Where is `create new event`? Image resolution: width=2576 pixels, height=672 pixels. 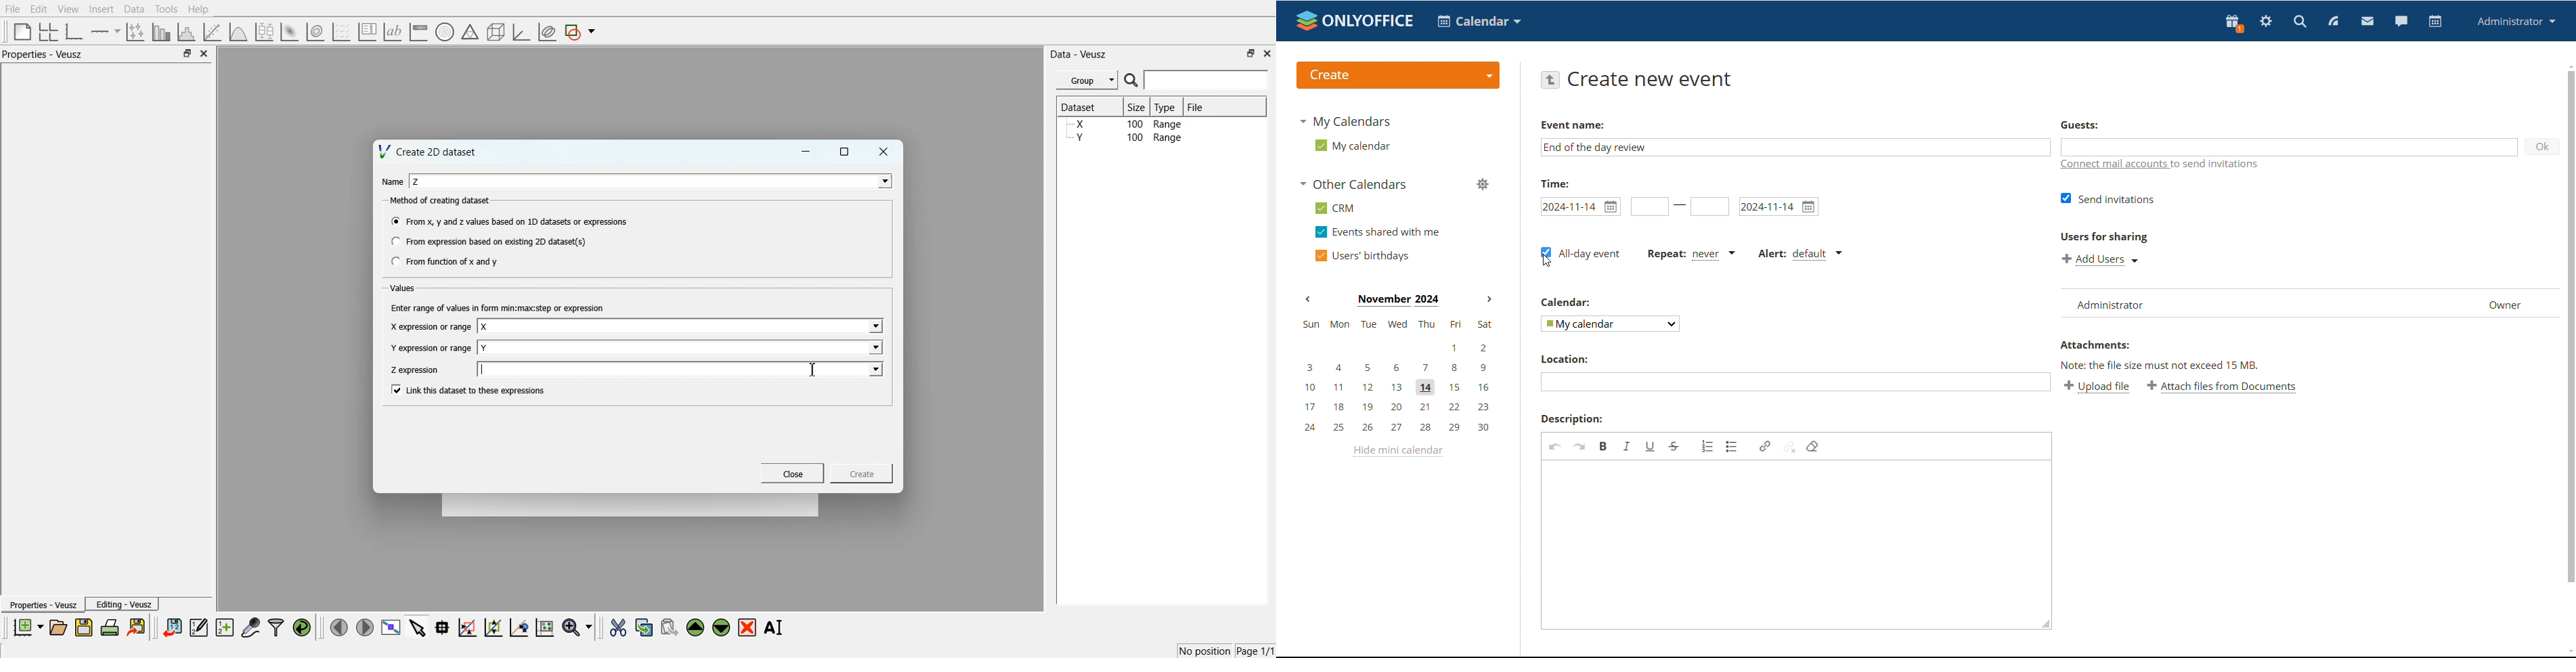 create new event is located at coordinates (1653, 79).